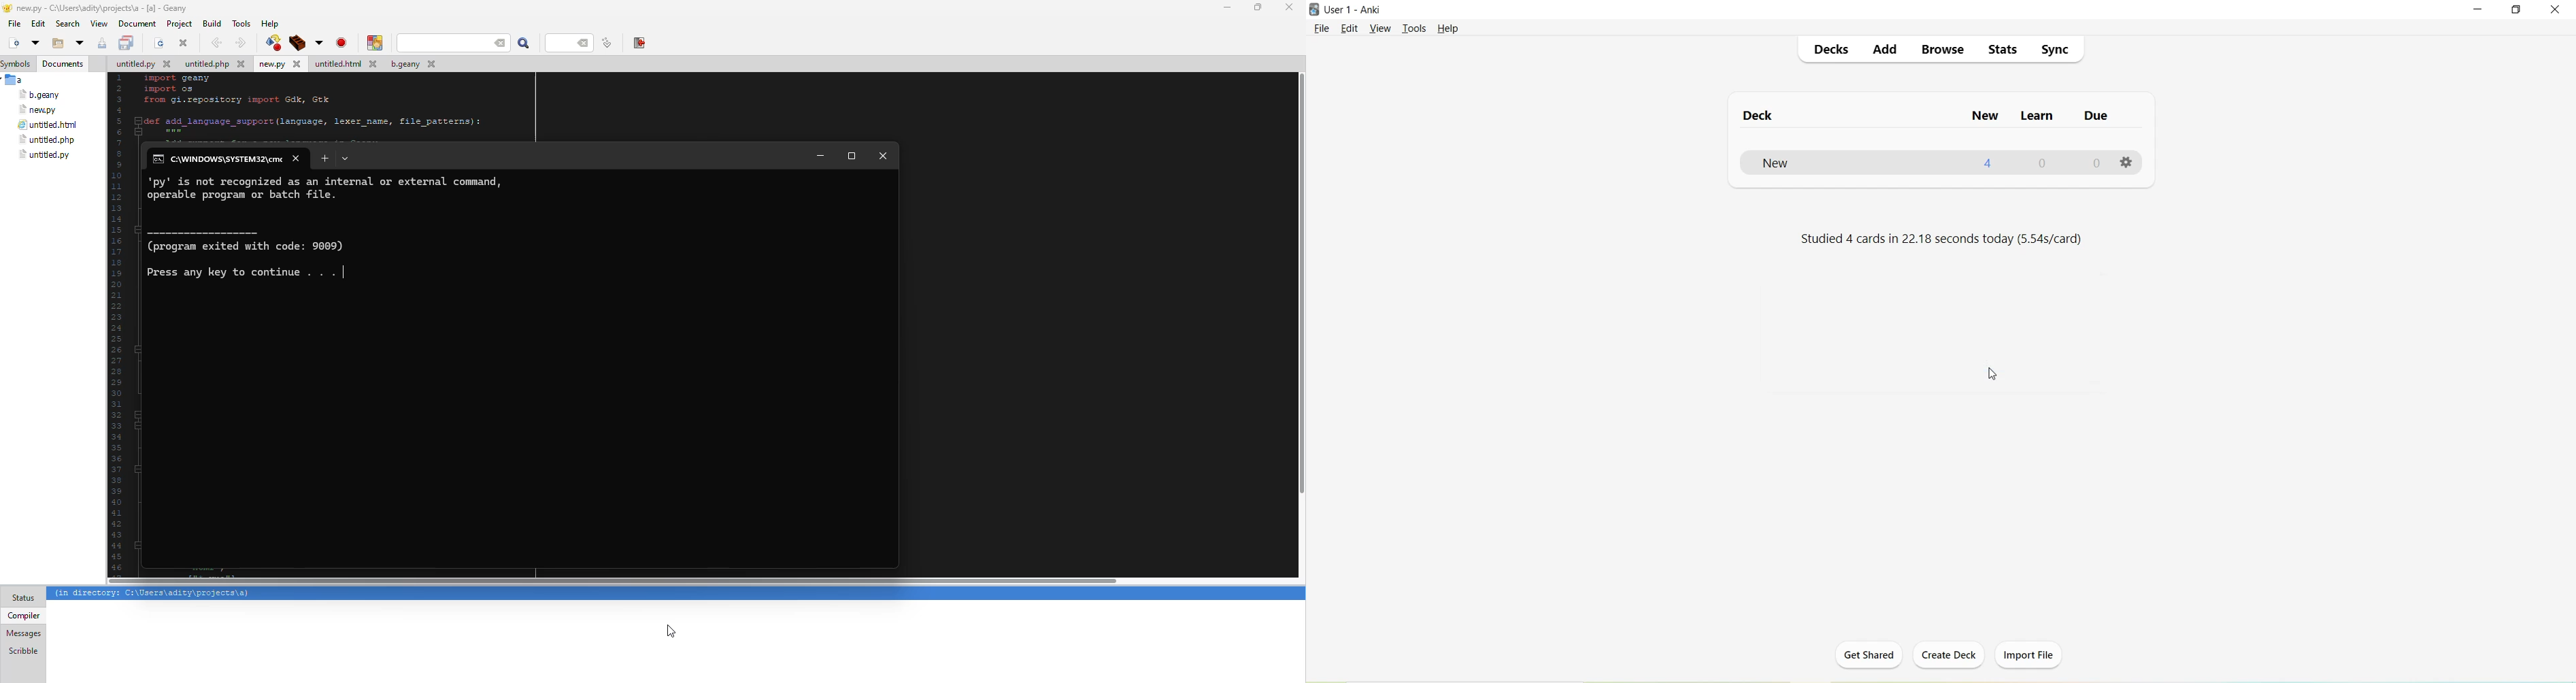 The width and height of the screenshot is (2576, 700). I want to click on Add, so click(1886, 50).